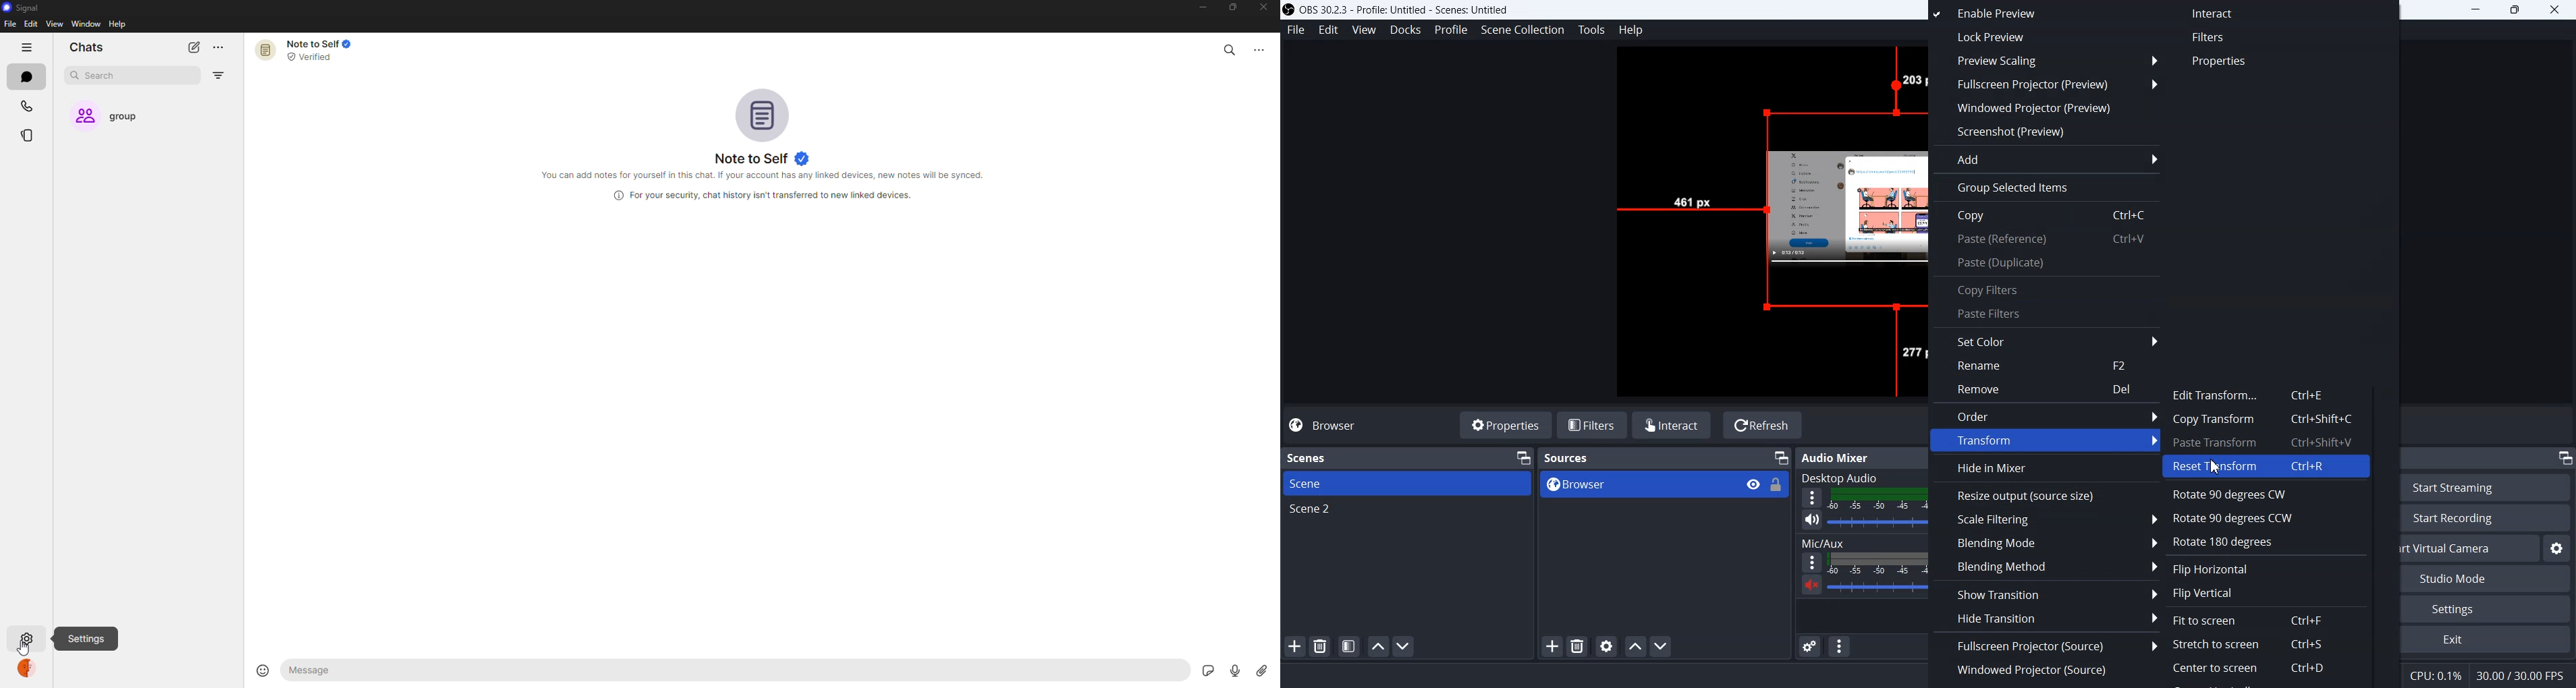 The image size is (2576, 700). I want to click on settings, so click(27, 640).